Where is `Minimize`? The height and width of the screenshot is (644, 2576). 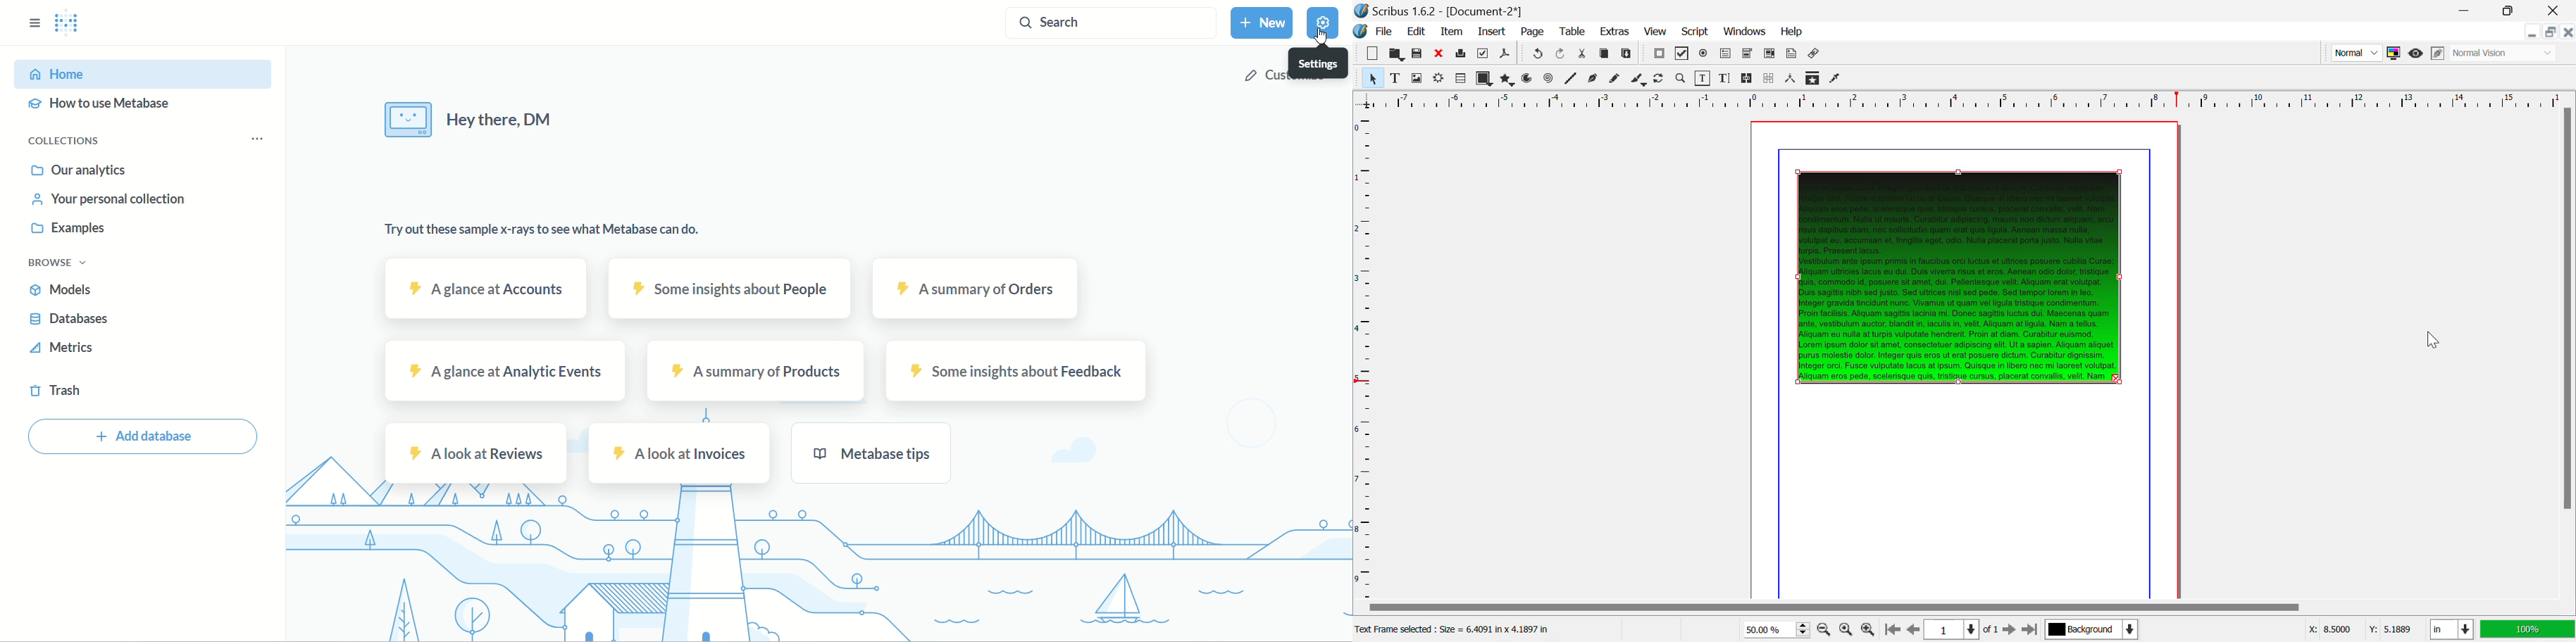
Minimize is located at coordinates (2511, 11).